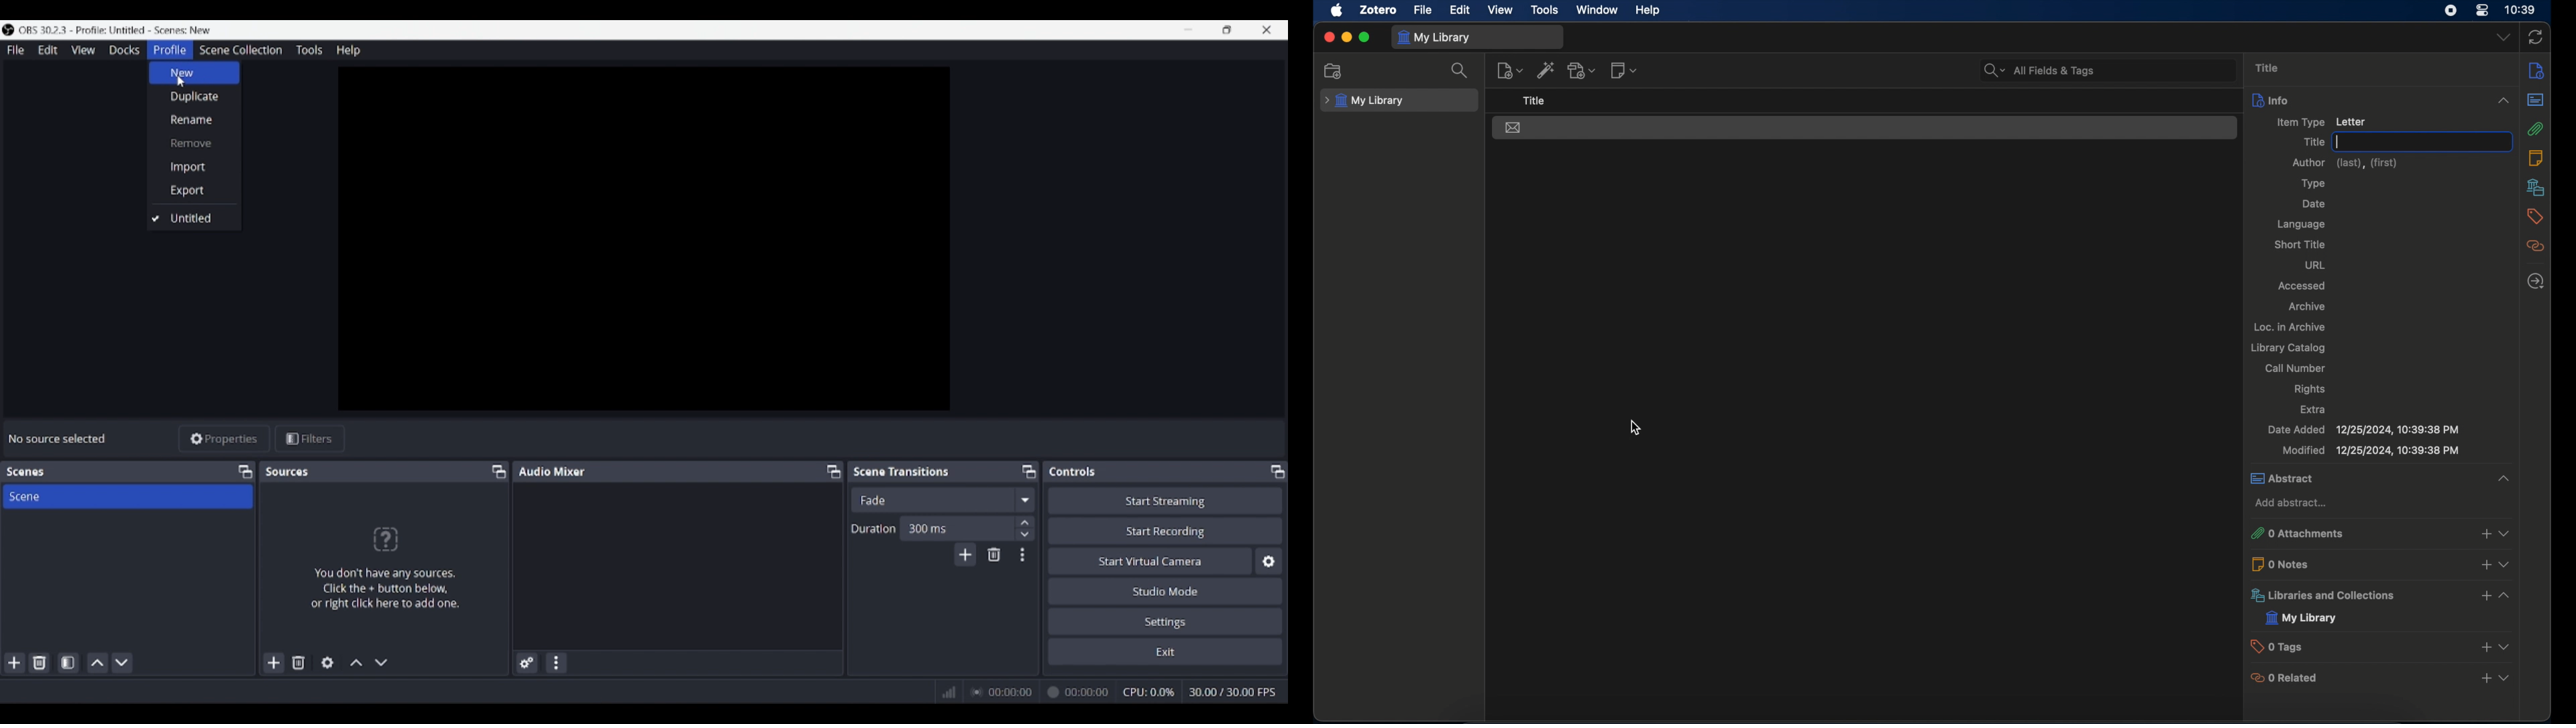 This screenshot has height=728, width=2576. Describe the element at coordinates (2502, 479) in the screenshot. I see `collapse` at that location.